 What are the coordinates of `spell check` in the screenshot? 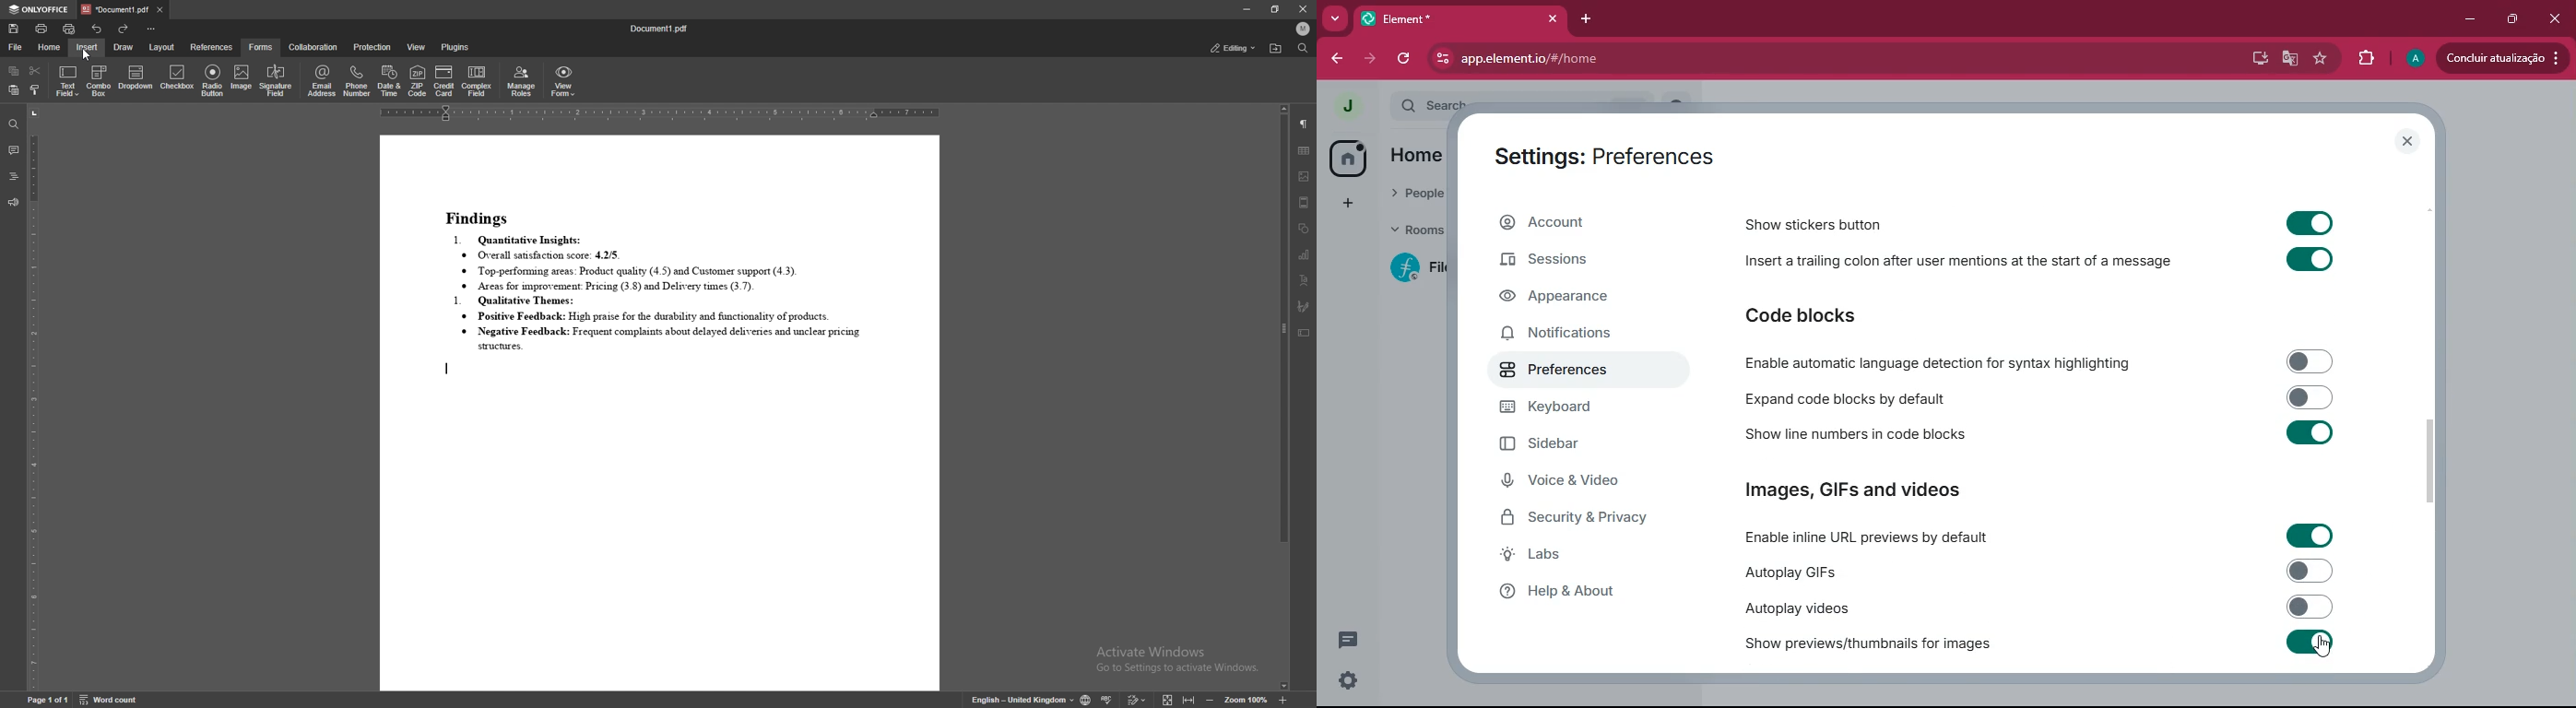 It's located at (1108, 700).